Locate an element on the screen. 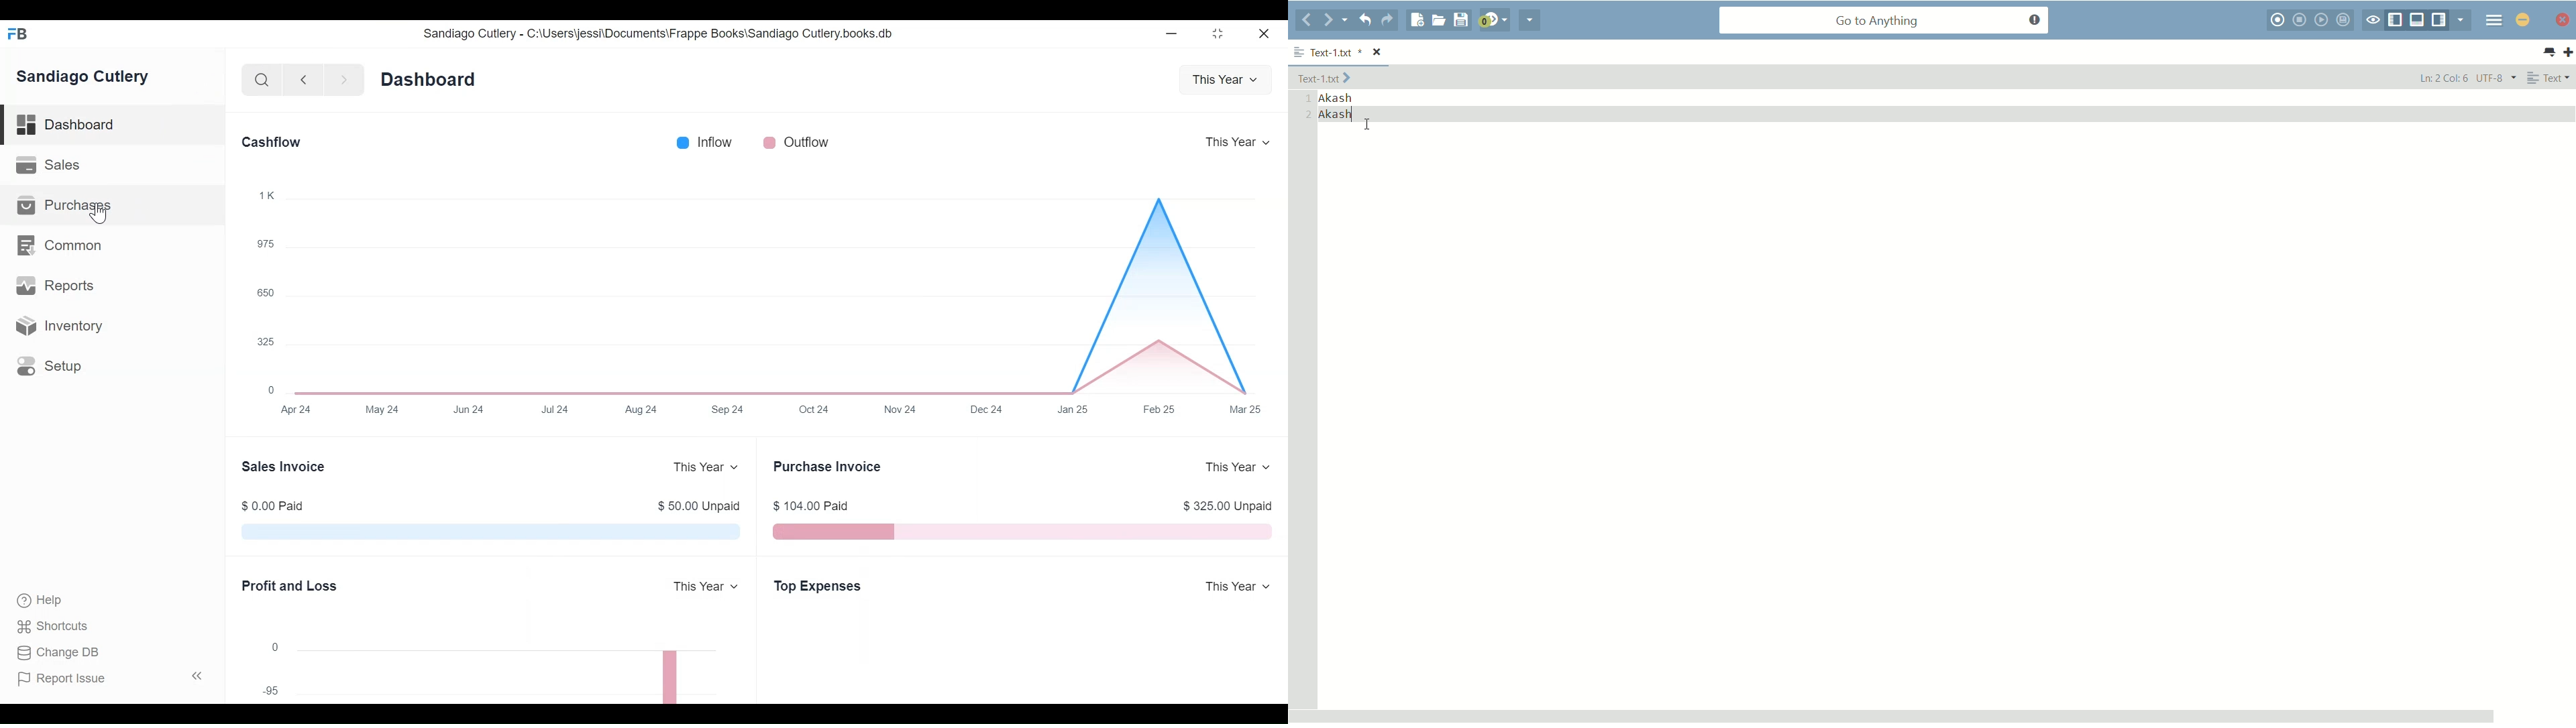  This Year  is located at coordinates (1232, 585).